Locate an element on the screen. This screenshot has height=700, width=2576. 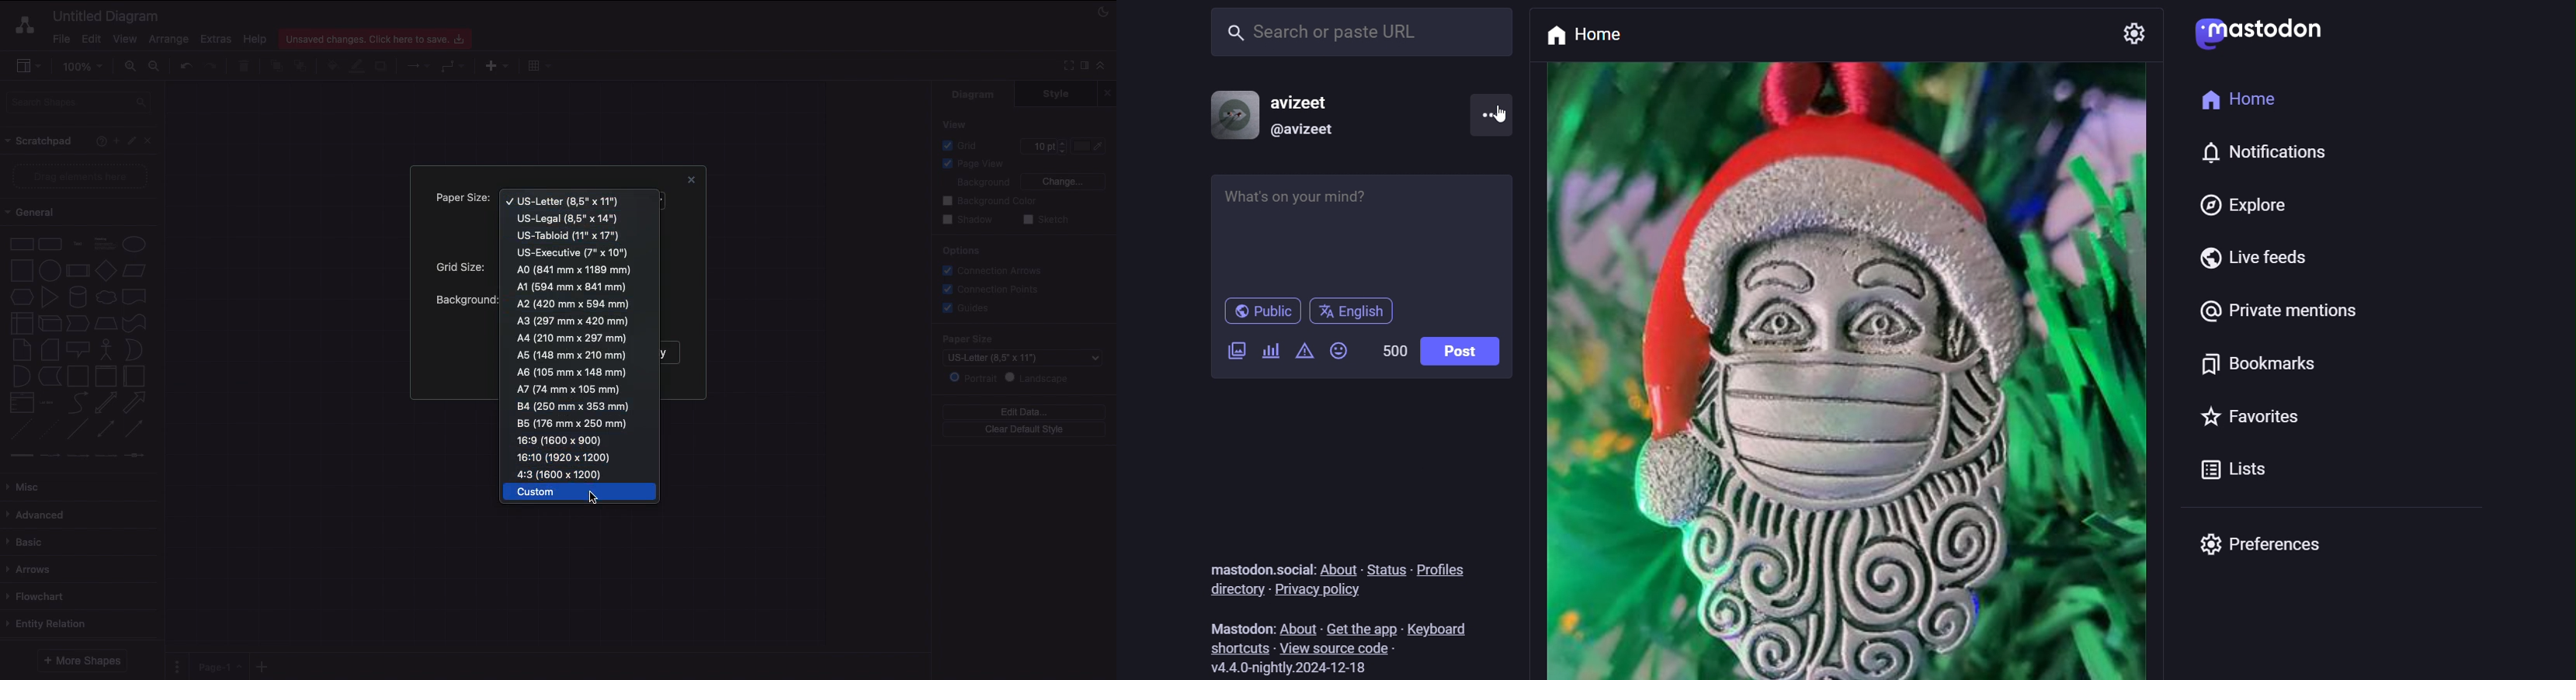
home is located at coordinates (2237, 101).